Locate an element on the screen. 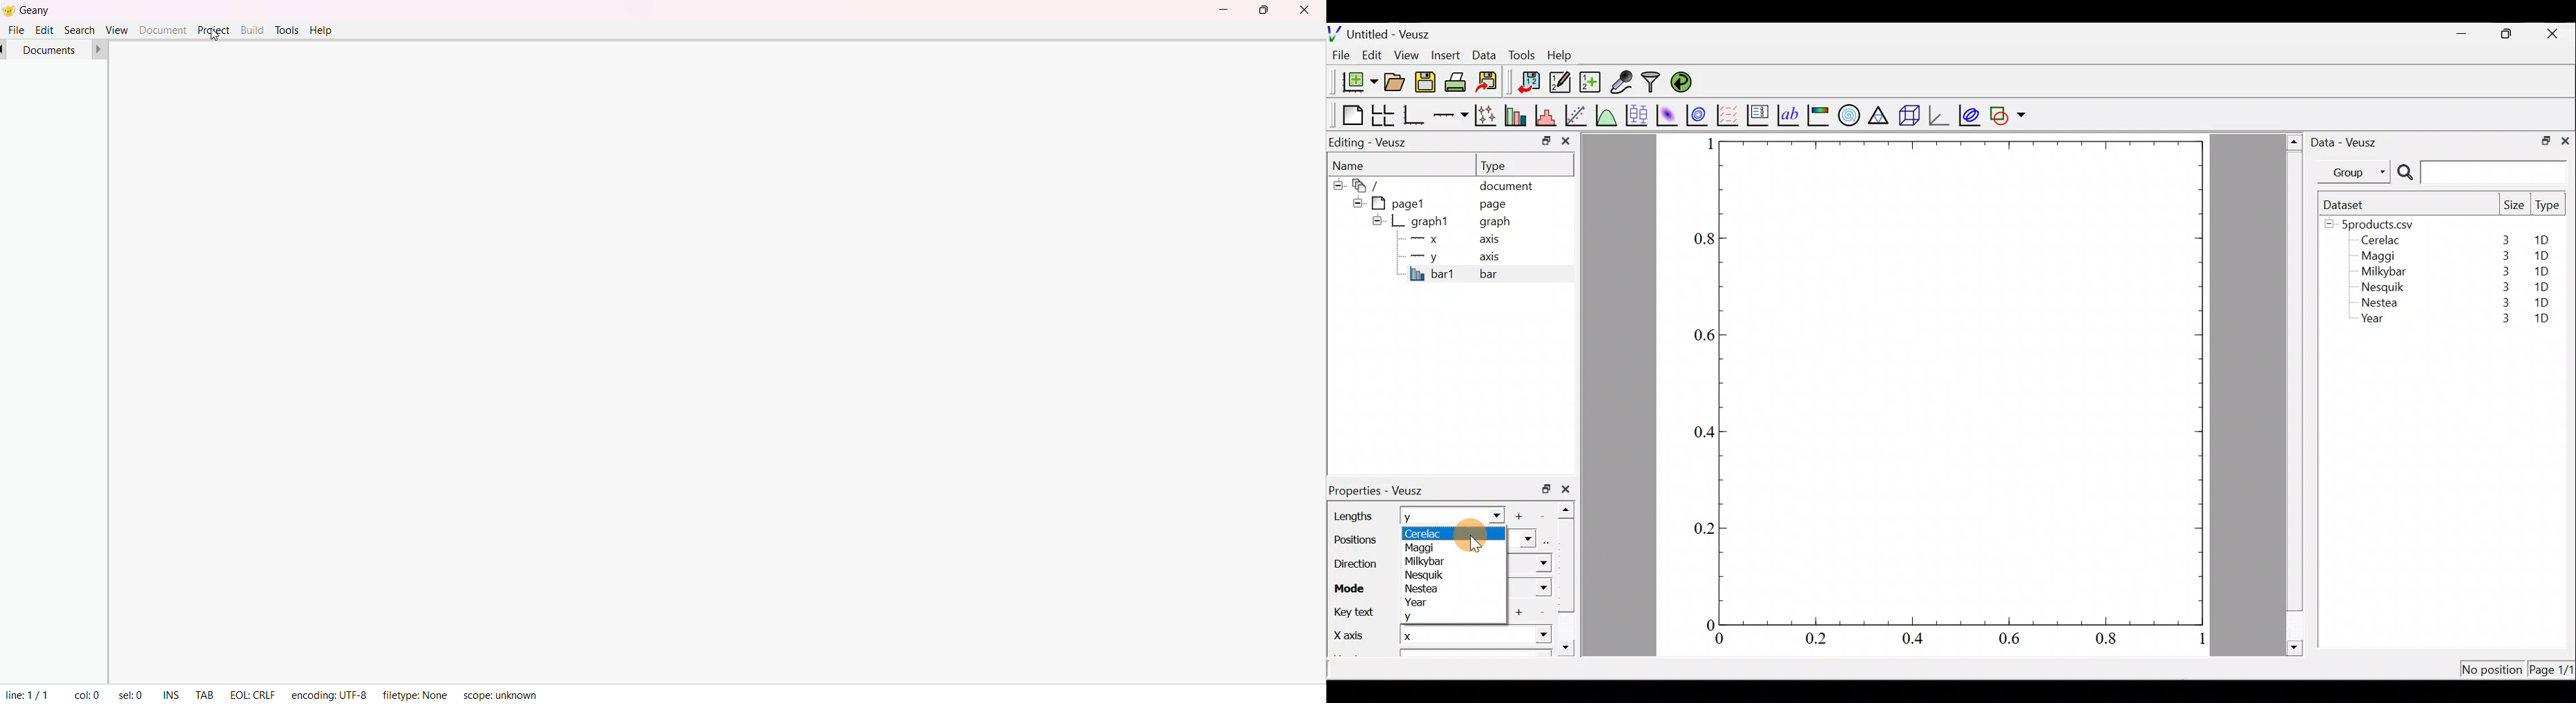 This screenshot has height=728, width=2576. add another item is located at coordinates (1522, 612).